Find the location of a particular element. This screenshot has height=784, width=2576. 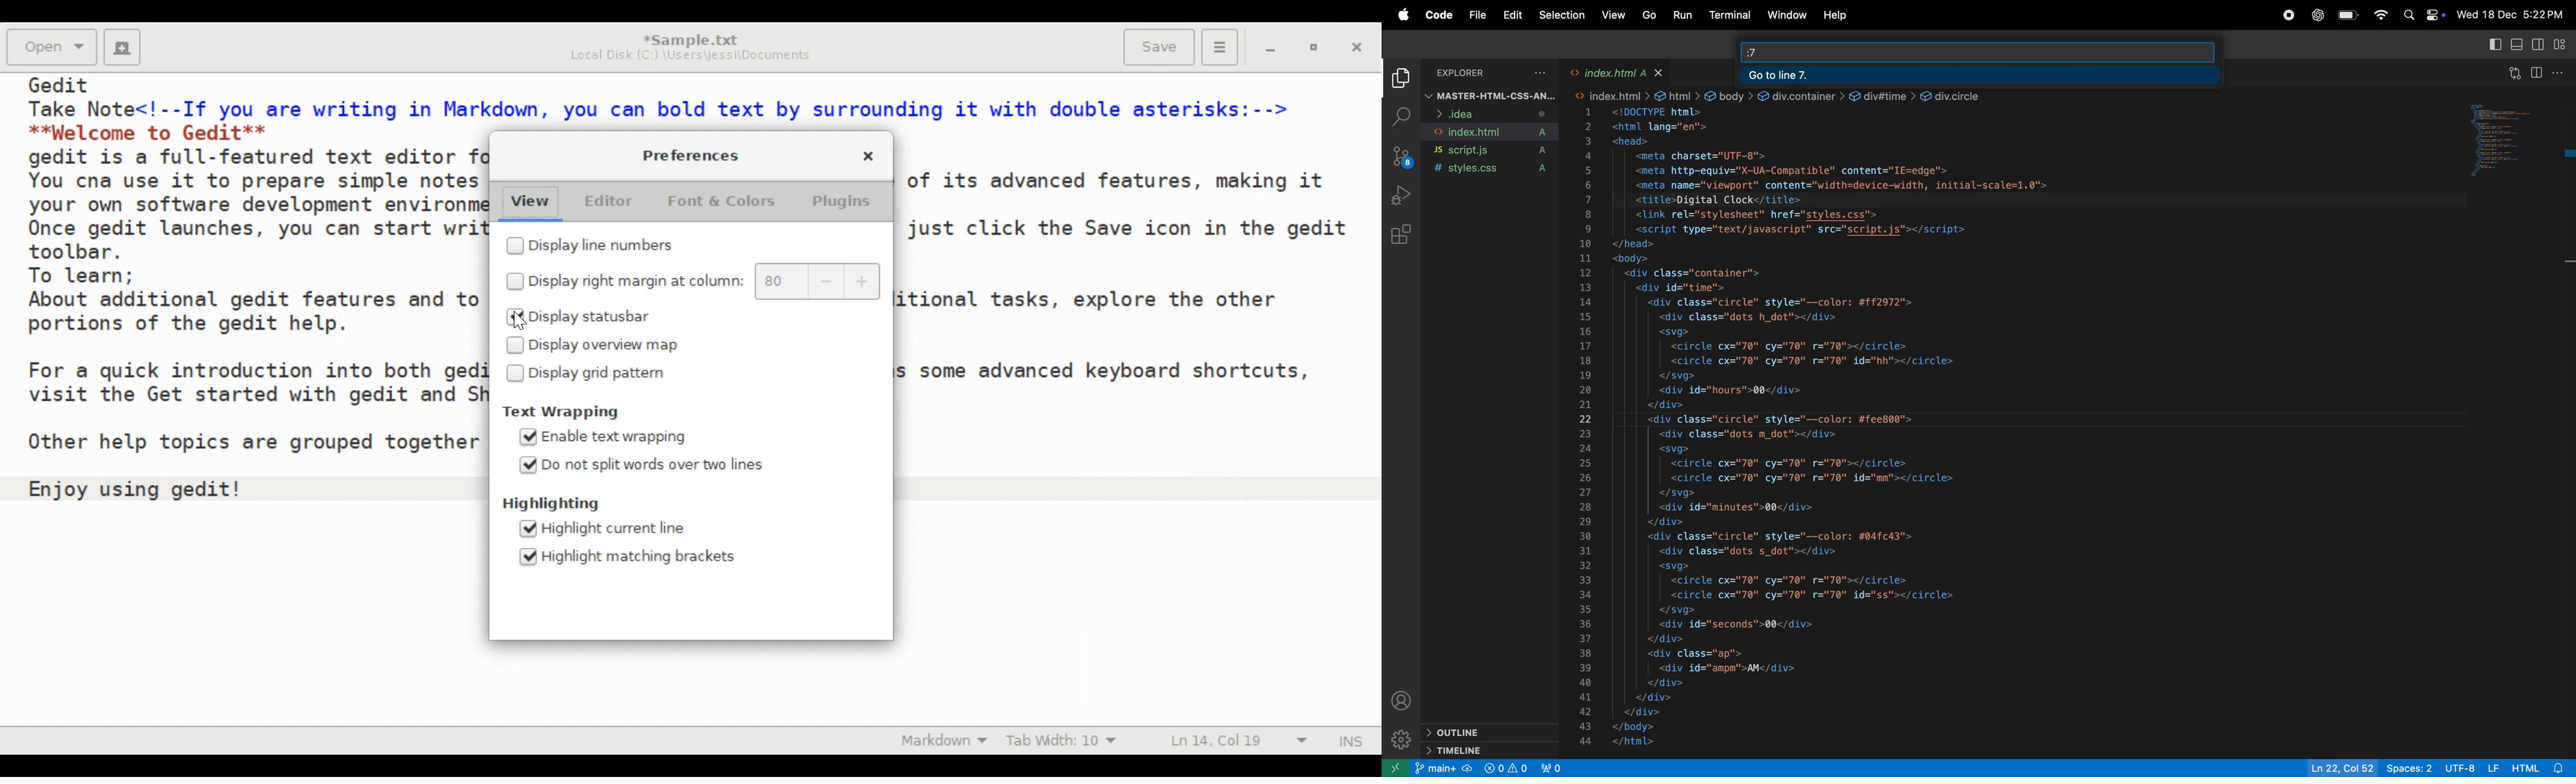

link is located at coordinates (1883, 94).